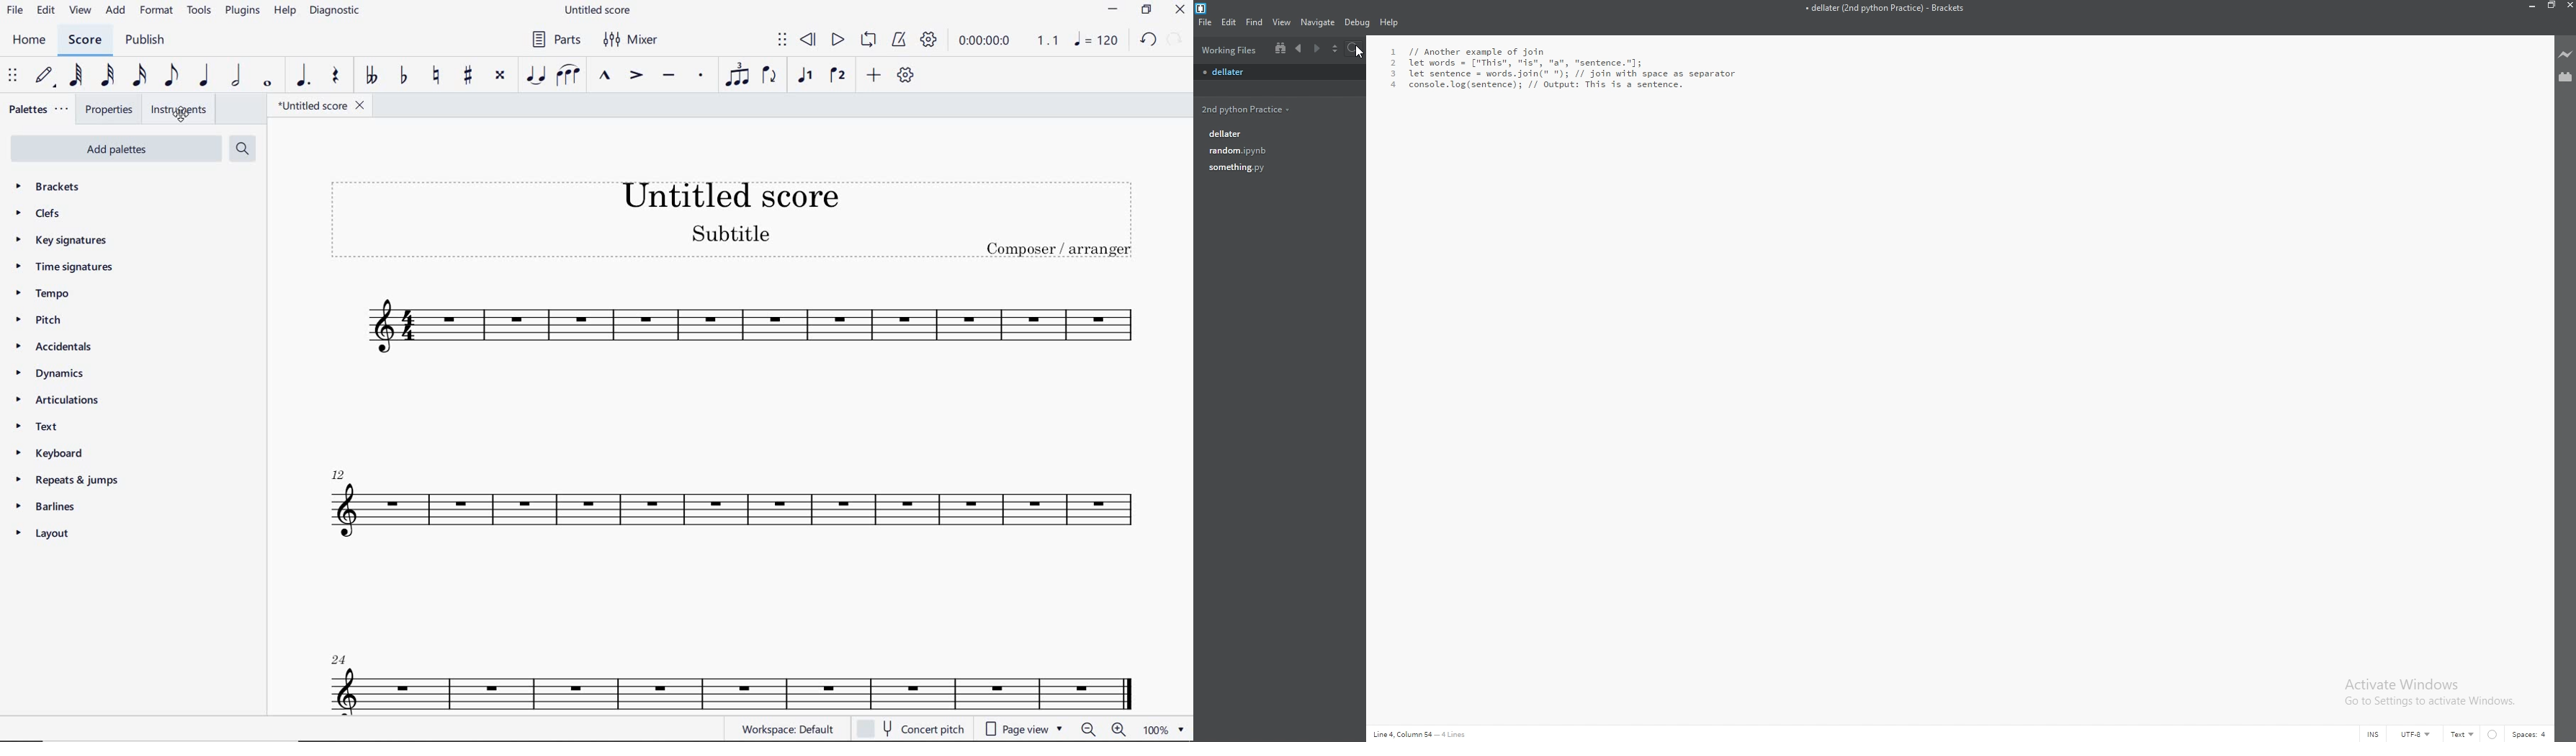 The height and width of the screenshot is (756, 2576). What do you see at coordinates (2463, 735) in the screenshot?
I see `text` at bounding box center [2463, 735].